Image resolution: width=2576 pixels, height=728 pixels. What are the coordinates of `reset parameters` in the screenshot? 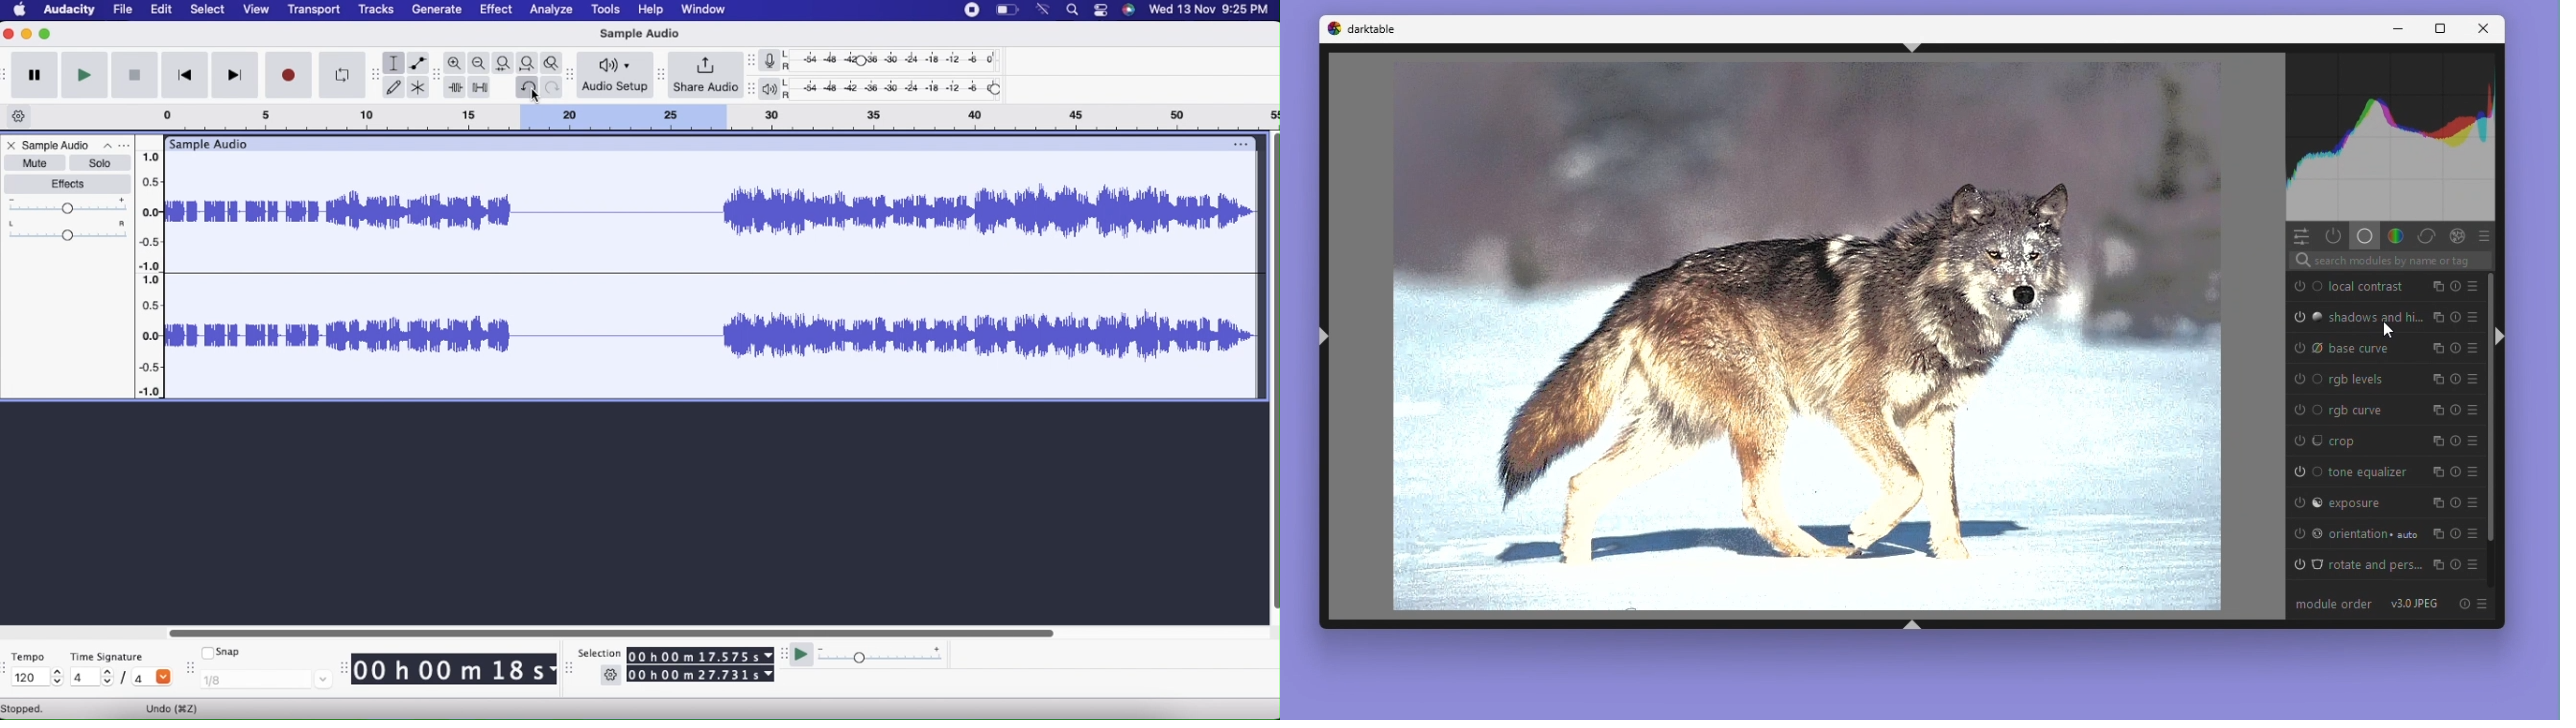 It's located at (2455, 317).